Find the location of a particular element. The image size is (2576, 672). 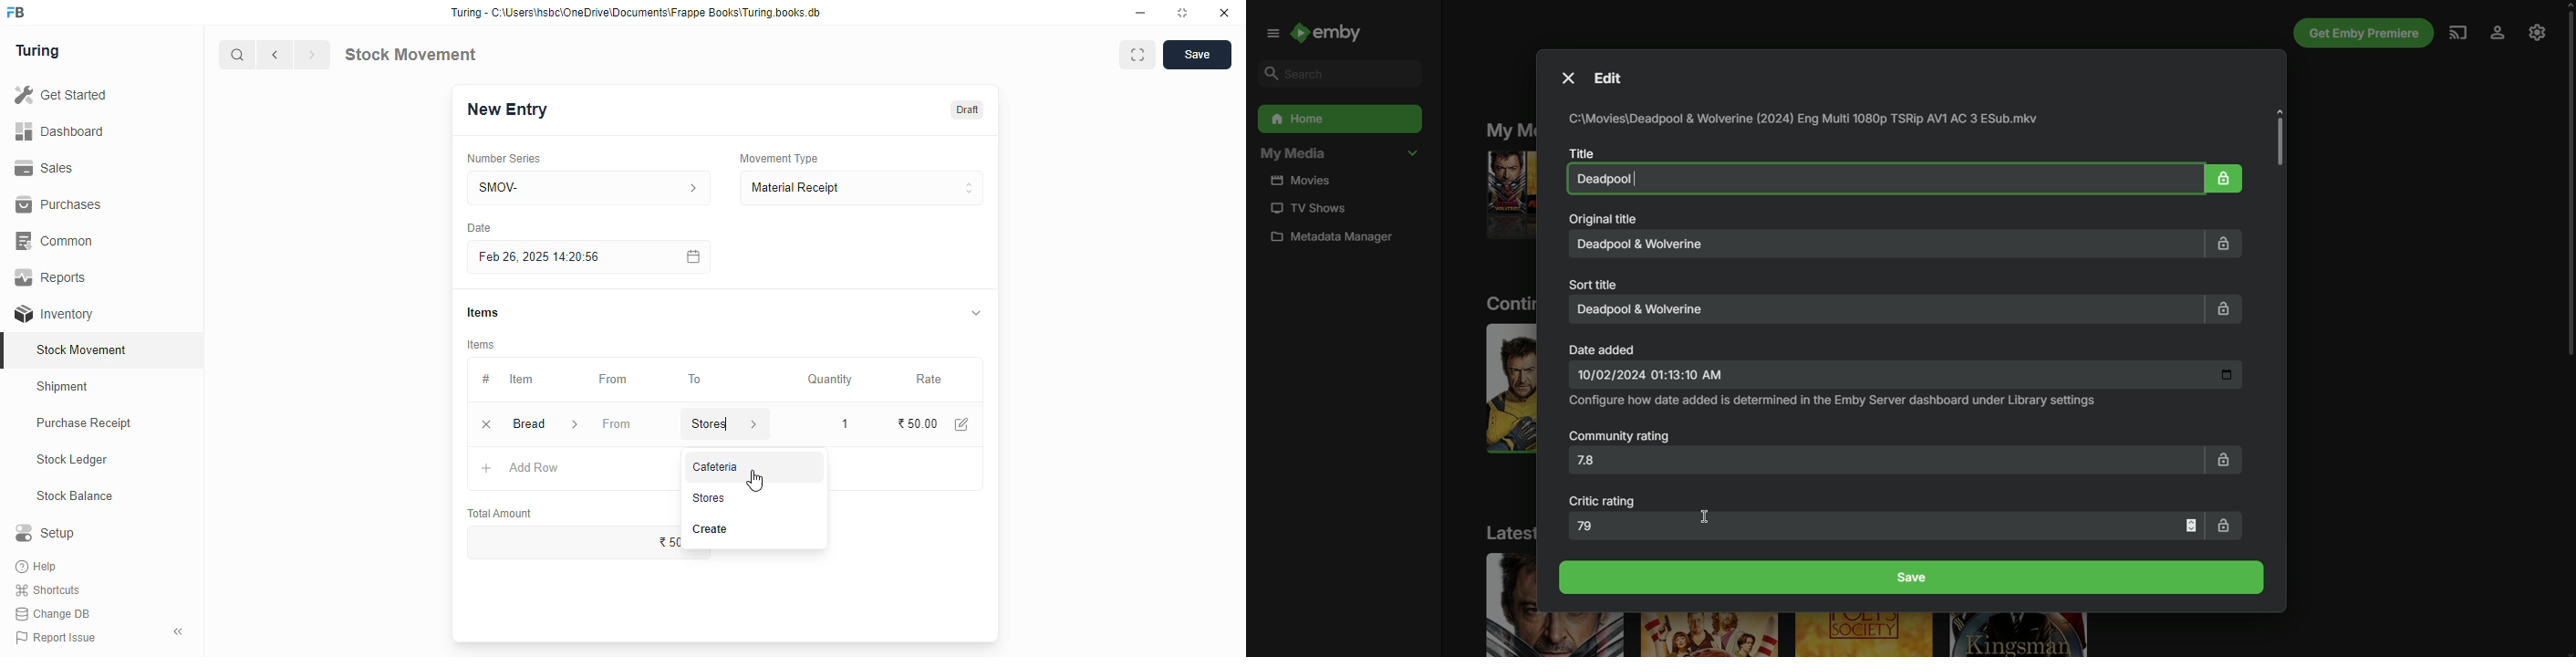

items is located at coordinates (483, 312).